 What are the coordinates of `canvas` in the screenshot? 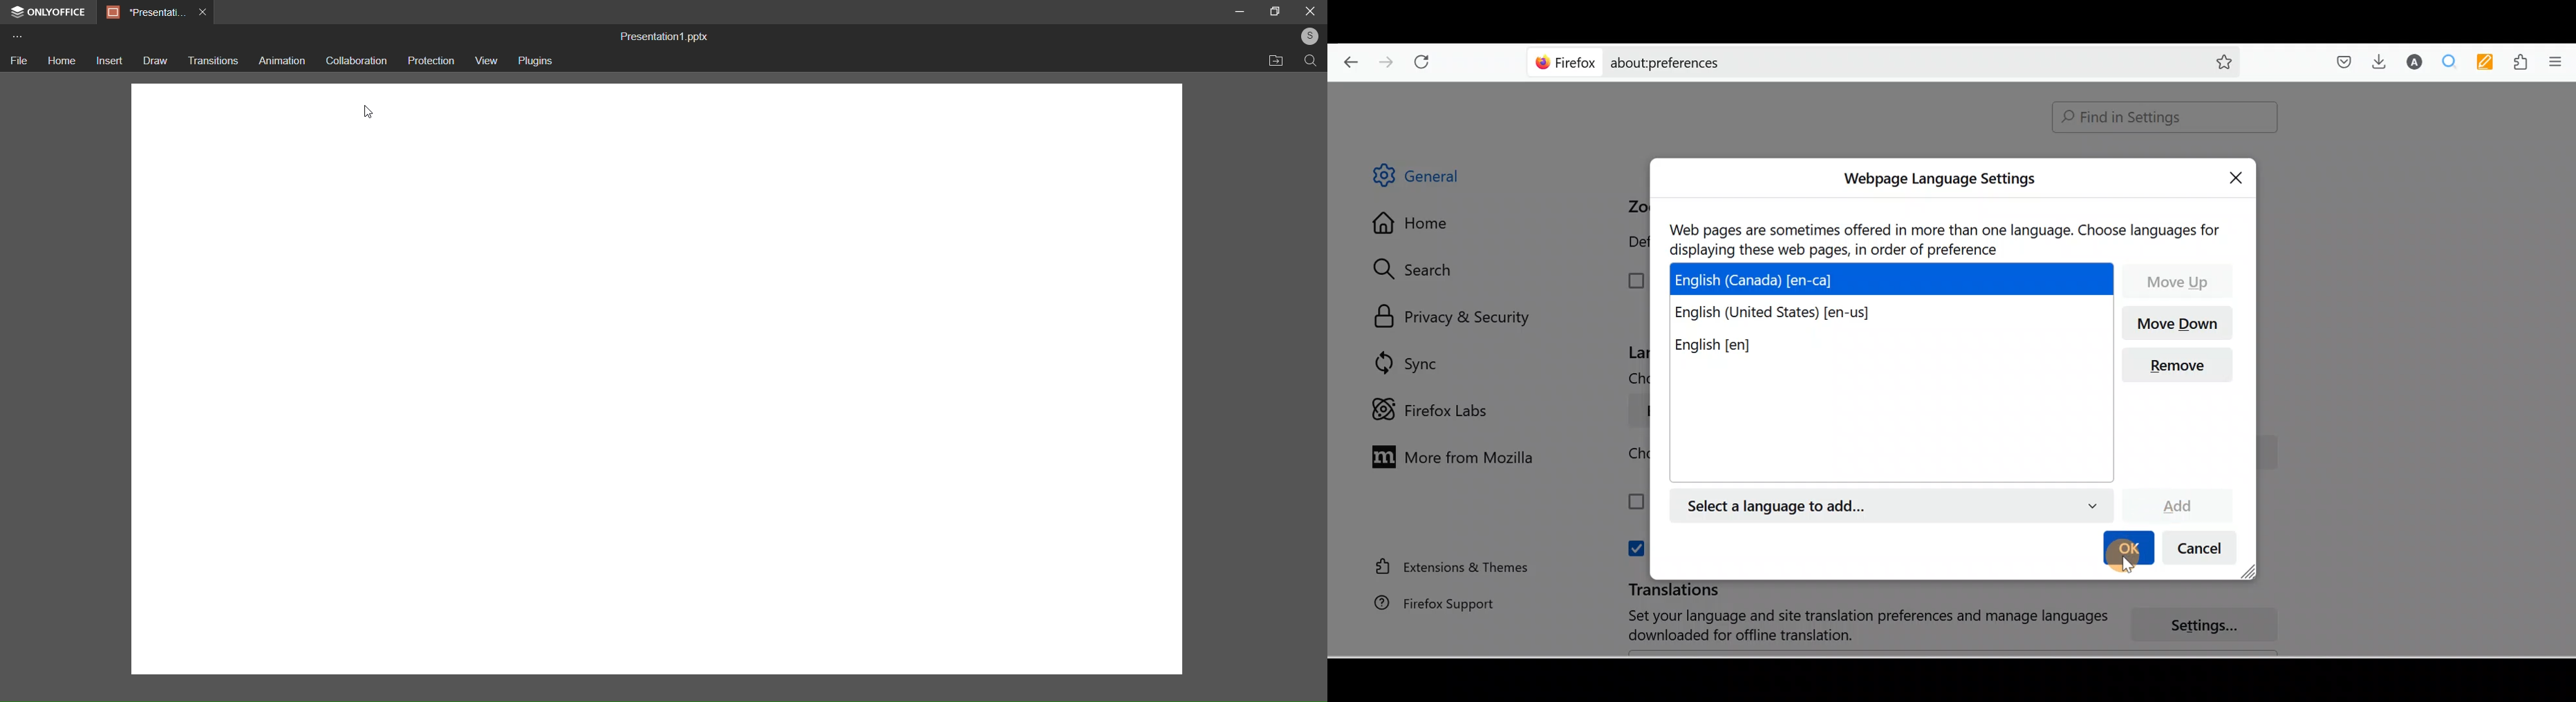 It's located at (654, 424).